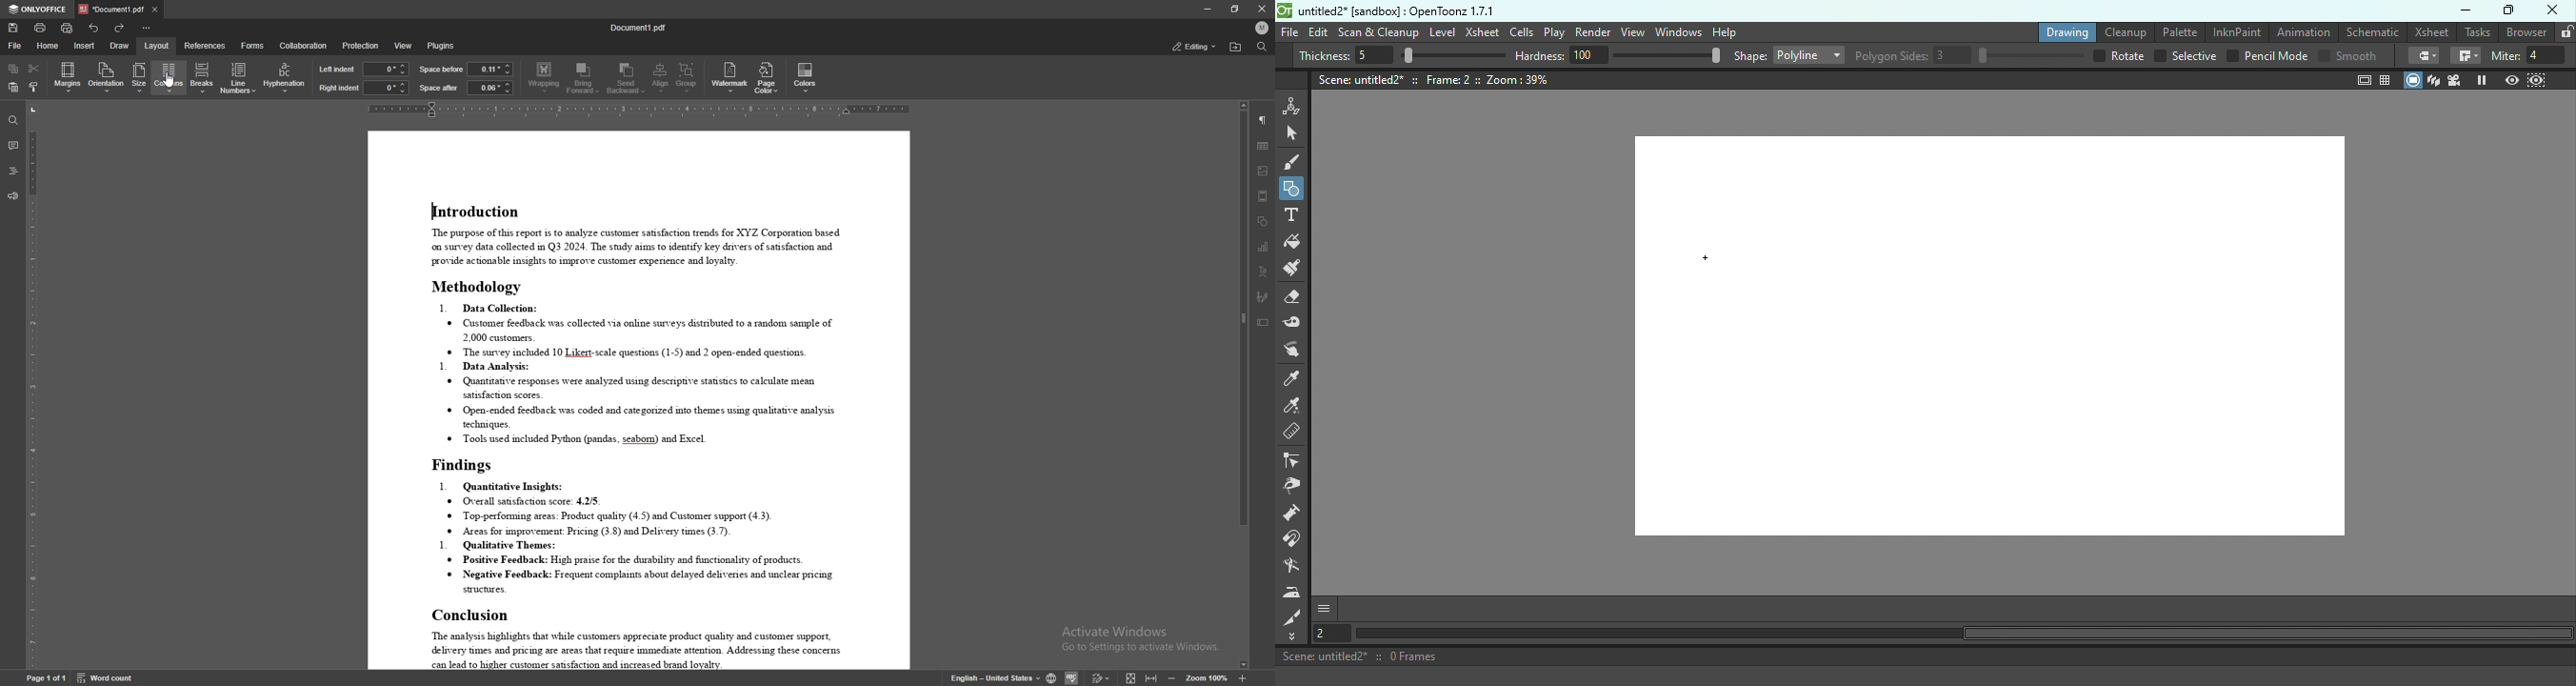 This screenshot has width=2576, height=700. I want to click on Pump tool, so click(1293, 514).